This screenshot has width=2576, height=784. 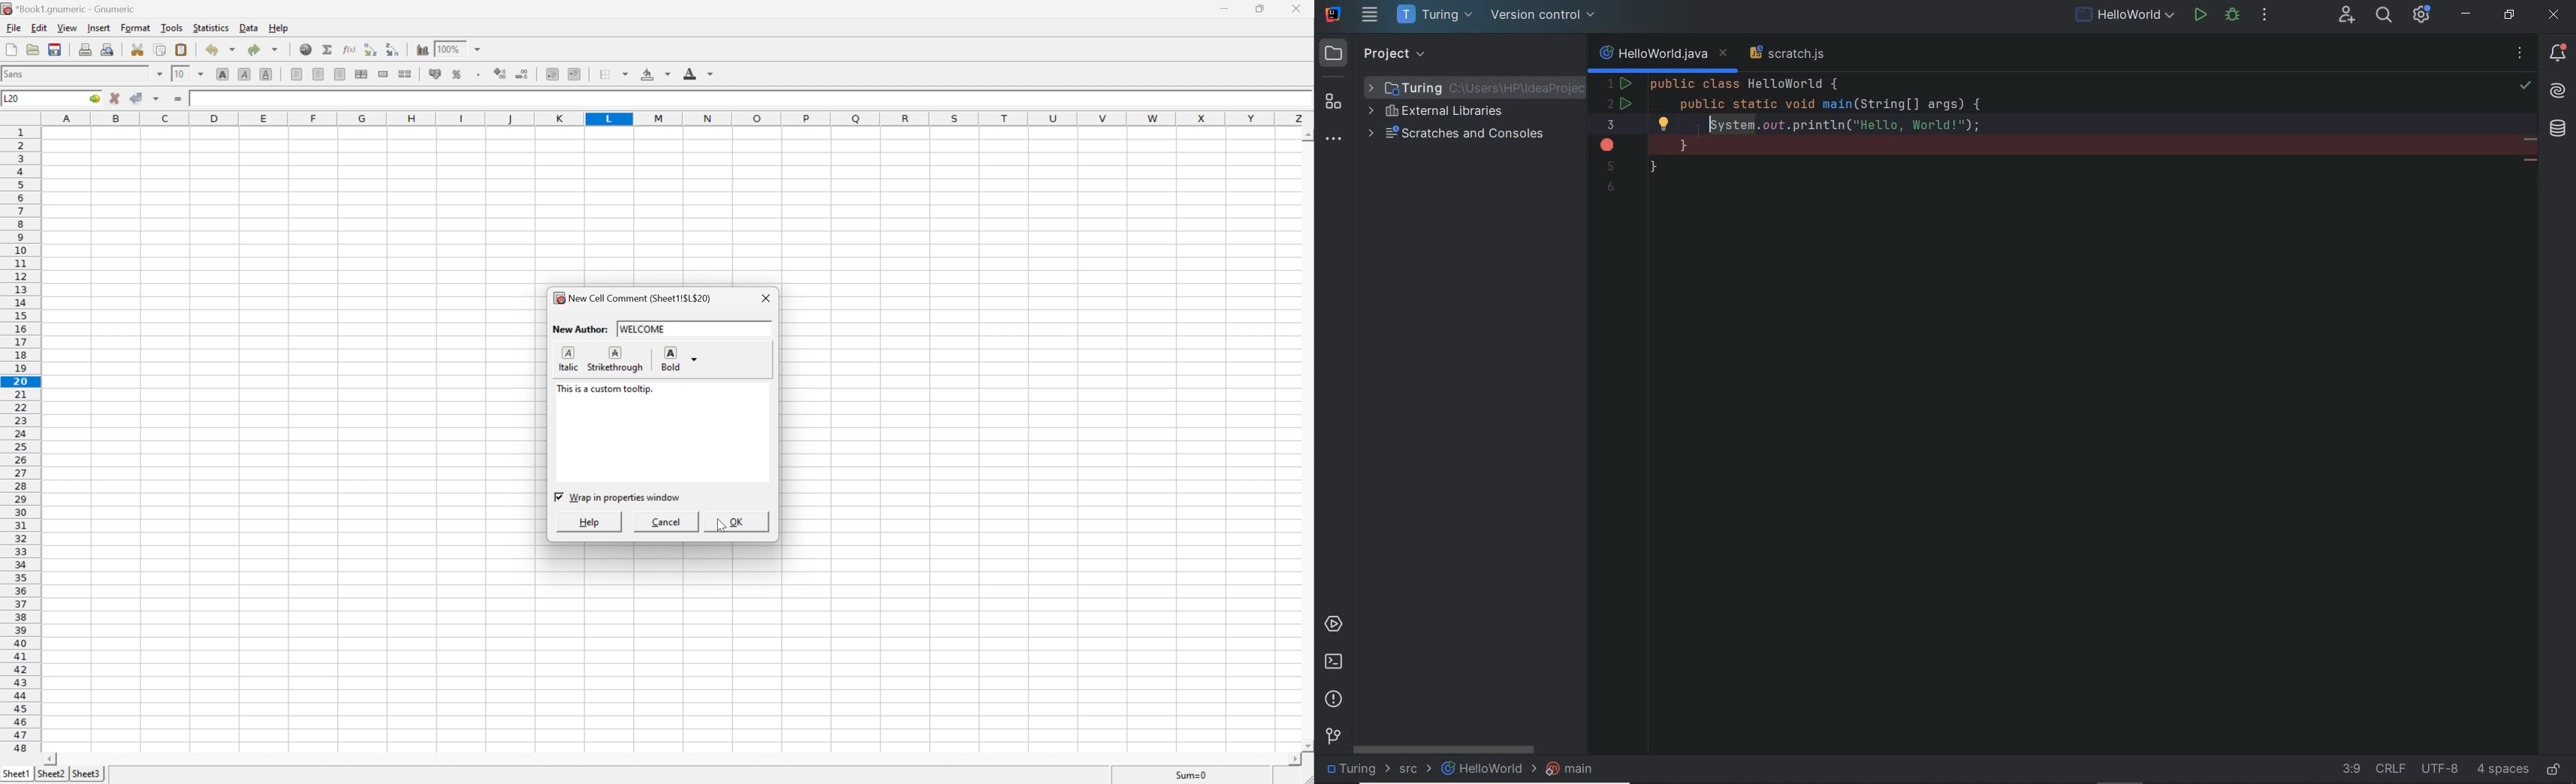 I want to click on Edit, so click(x=40, y=28).